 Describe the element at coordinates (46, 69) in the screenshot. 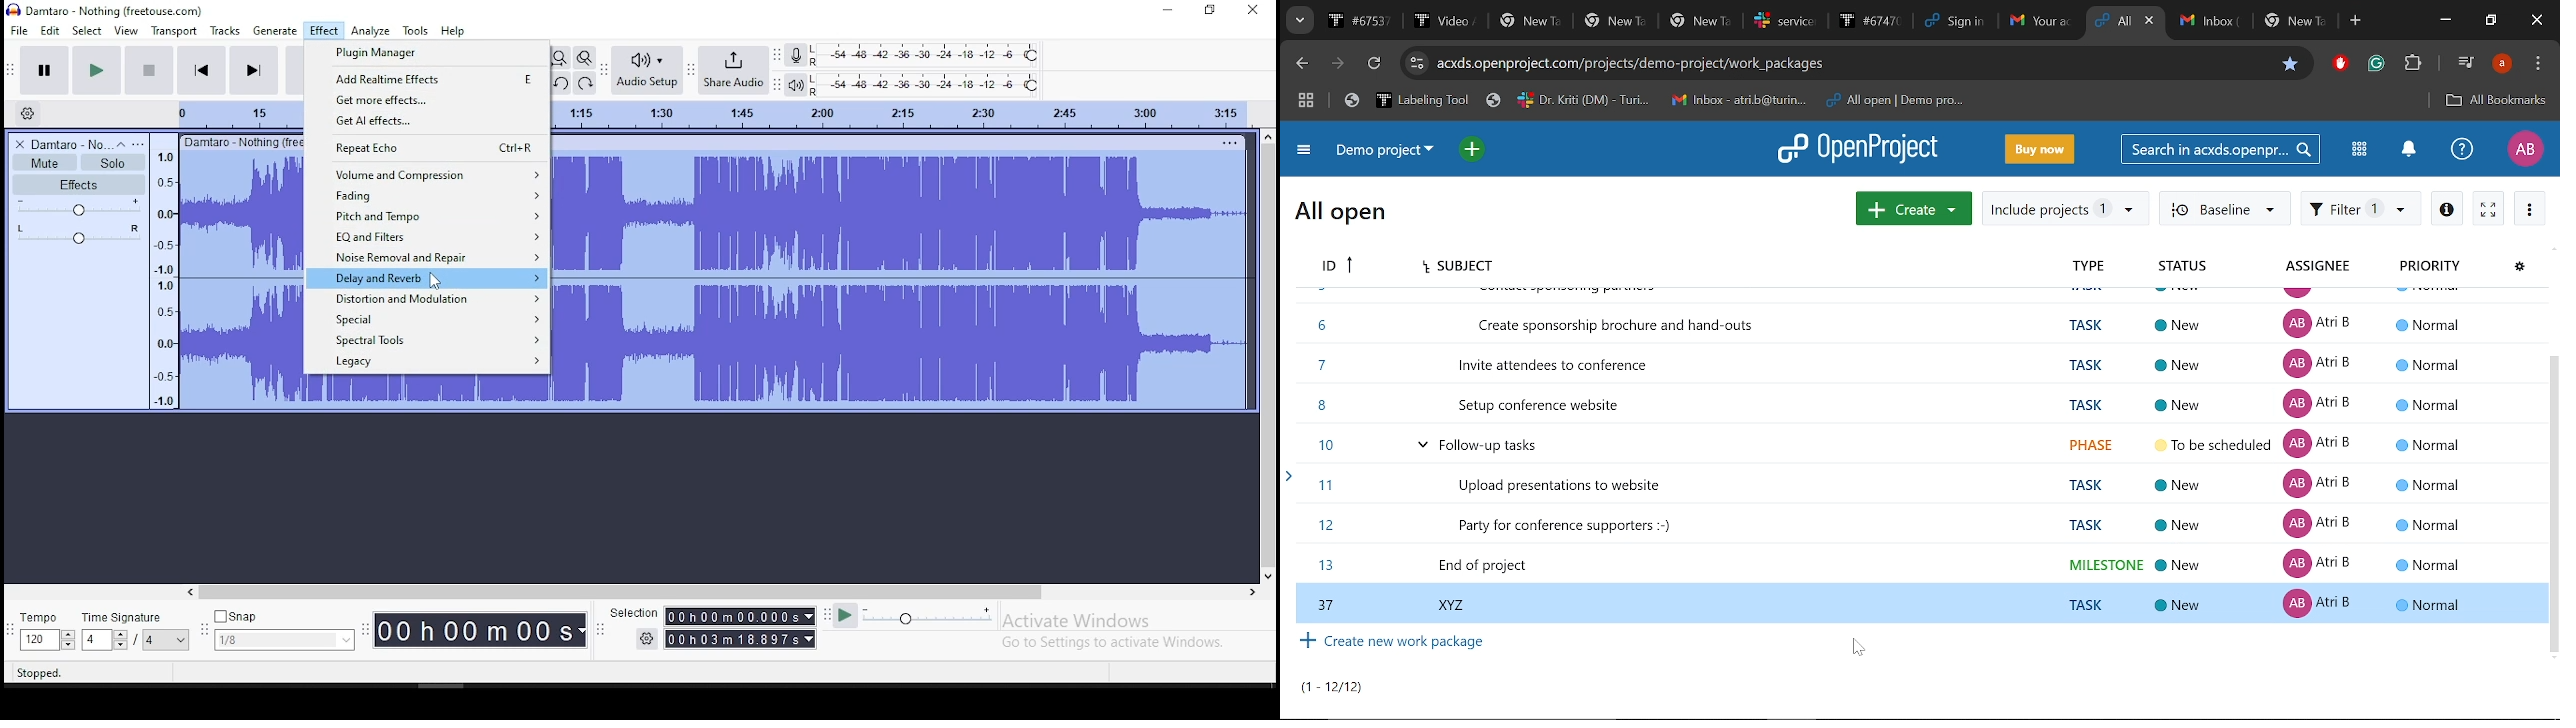

I see `pause` at that location.